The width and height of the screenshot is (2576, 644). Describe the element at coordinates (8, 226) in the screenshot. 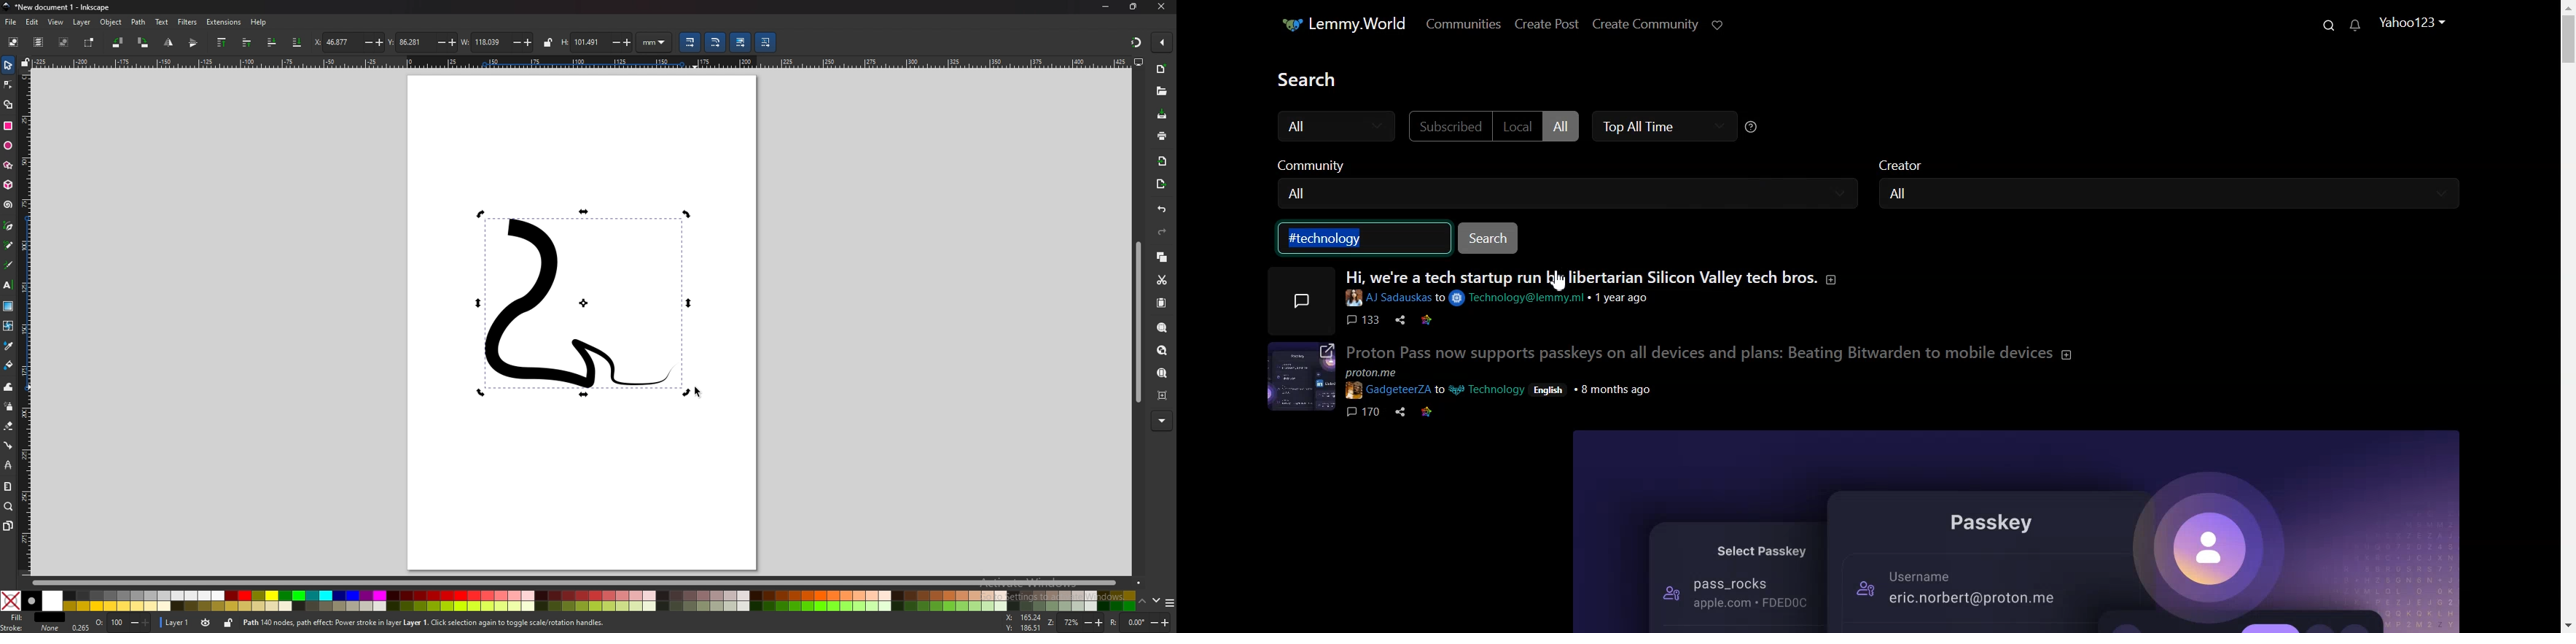

I see `pen` at that location.